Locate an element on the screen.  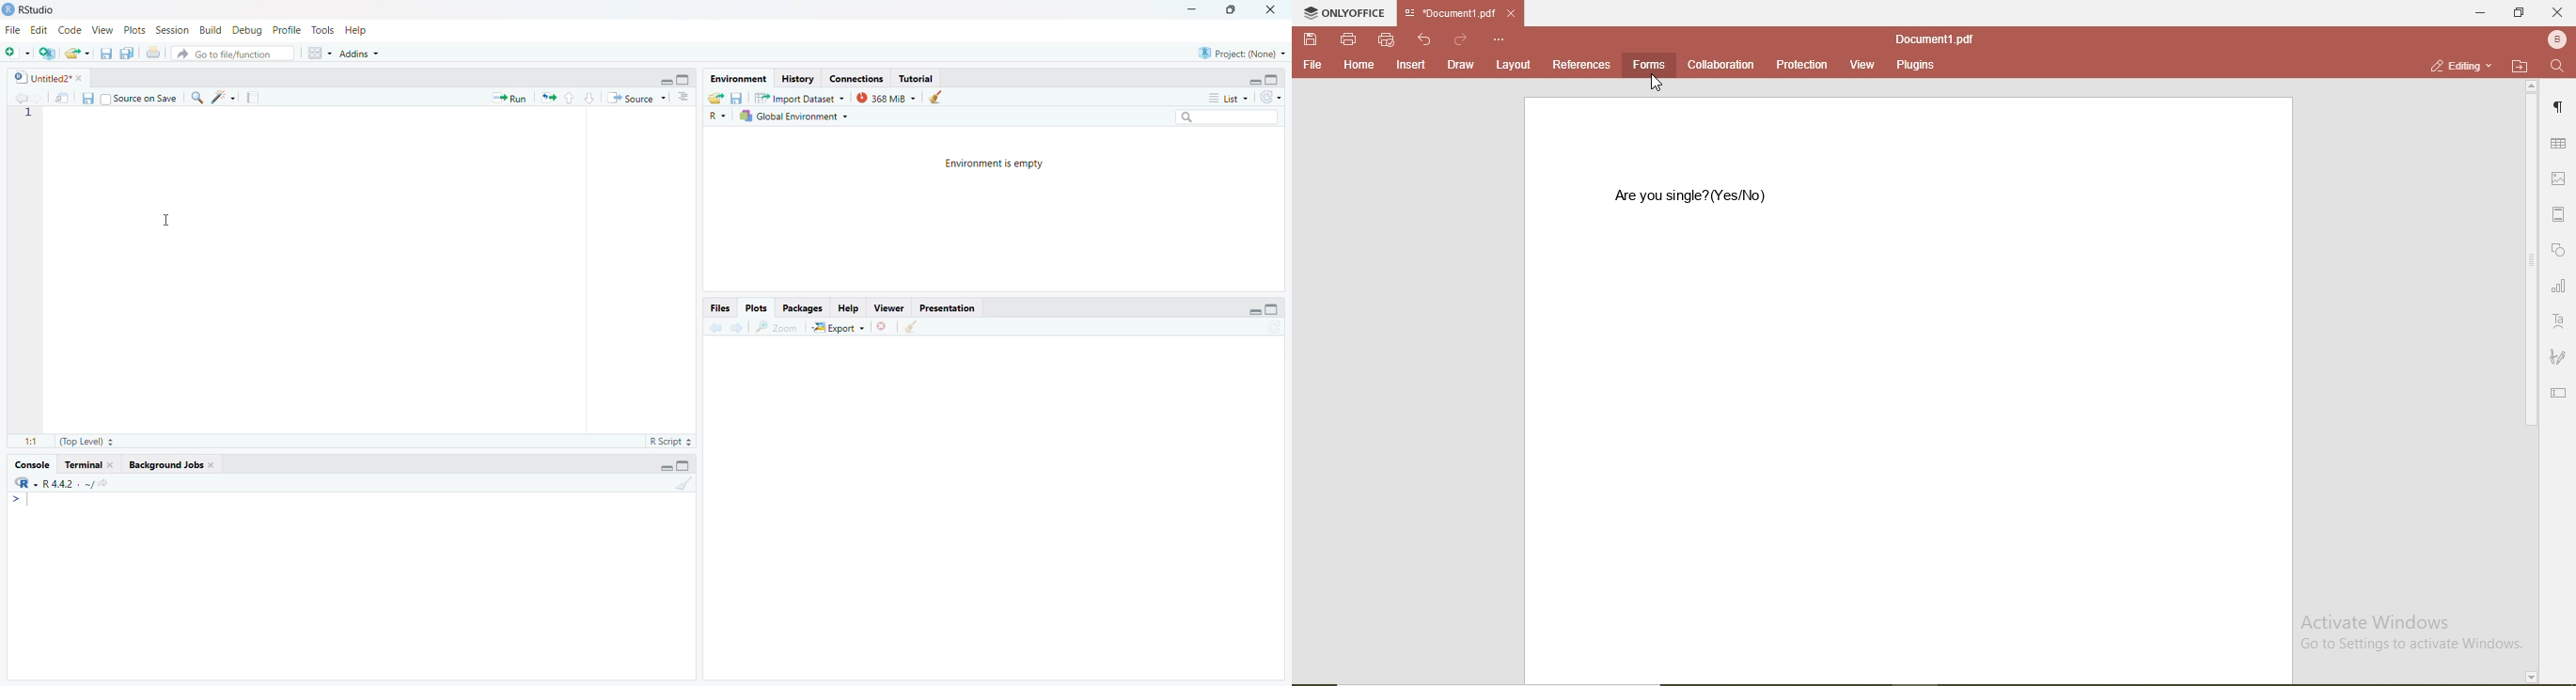
Global Environment ~ is located at coordinates (794, 116).